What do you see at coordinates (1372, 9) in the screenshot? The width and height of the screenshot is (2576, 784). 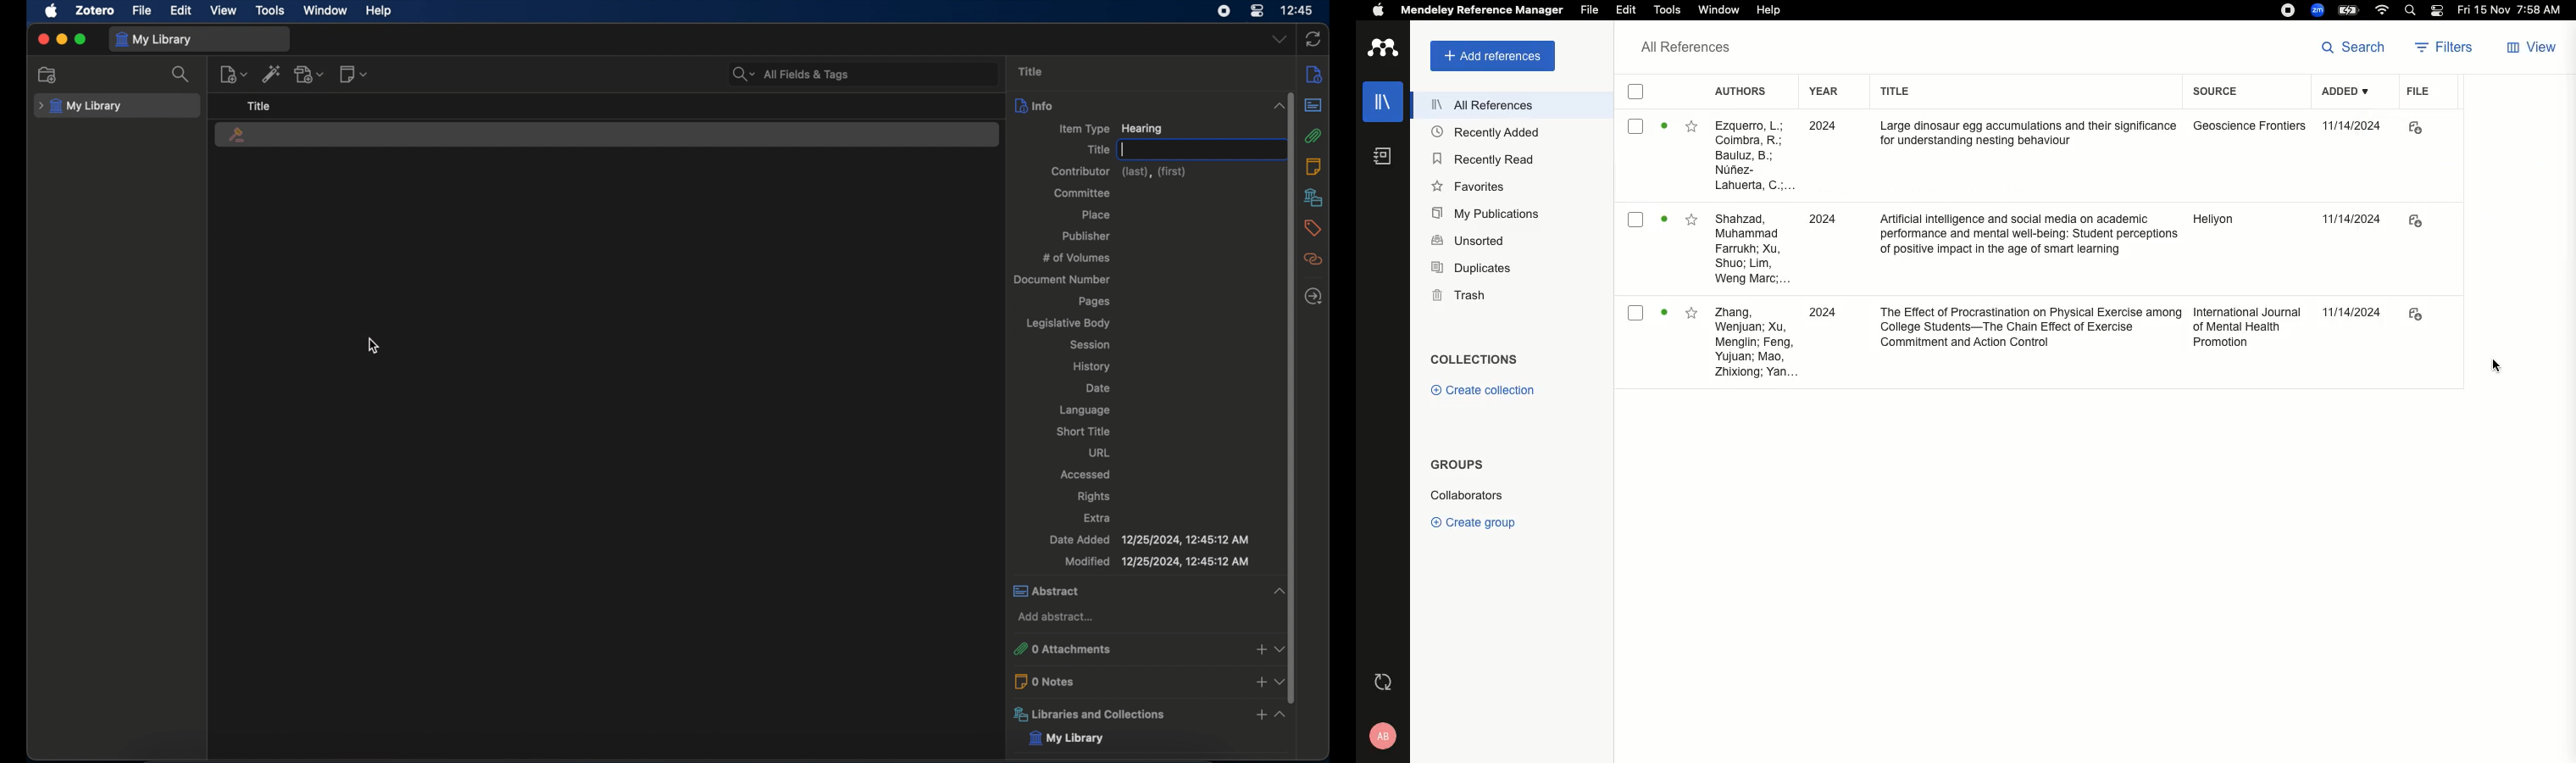 I see `Apple logo` at bounding box center [1372, 9].